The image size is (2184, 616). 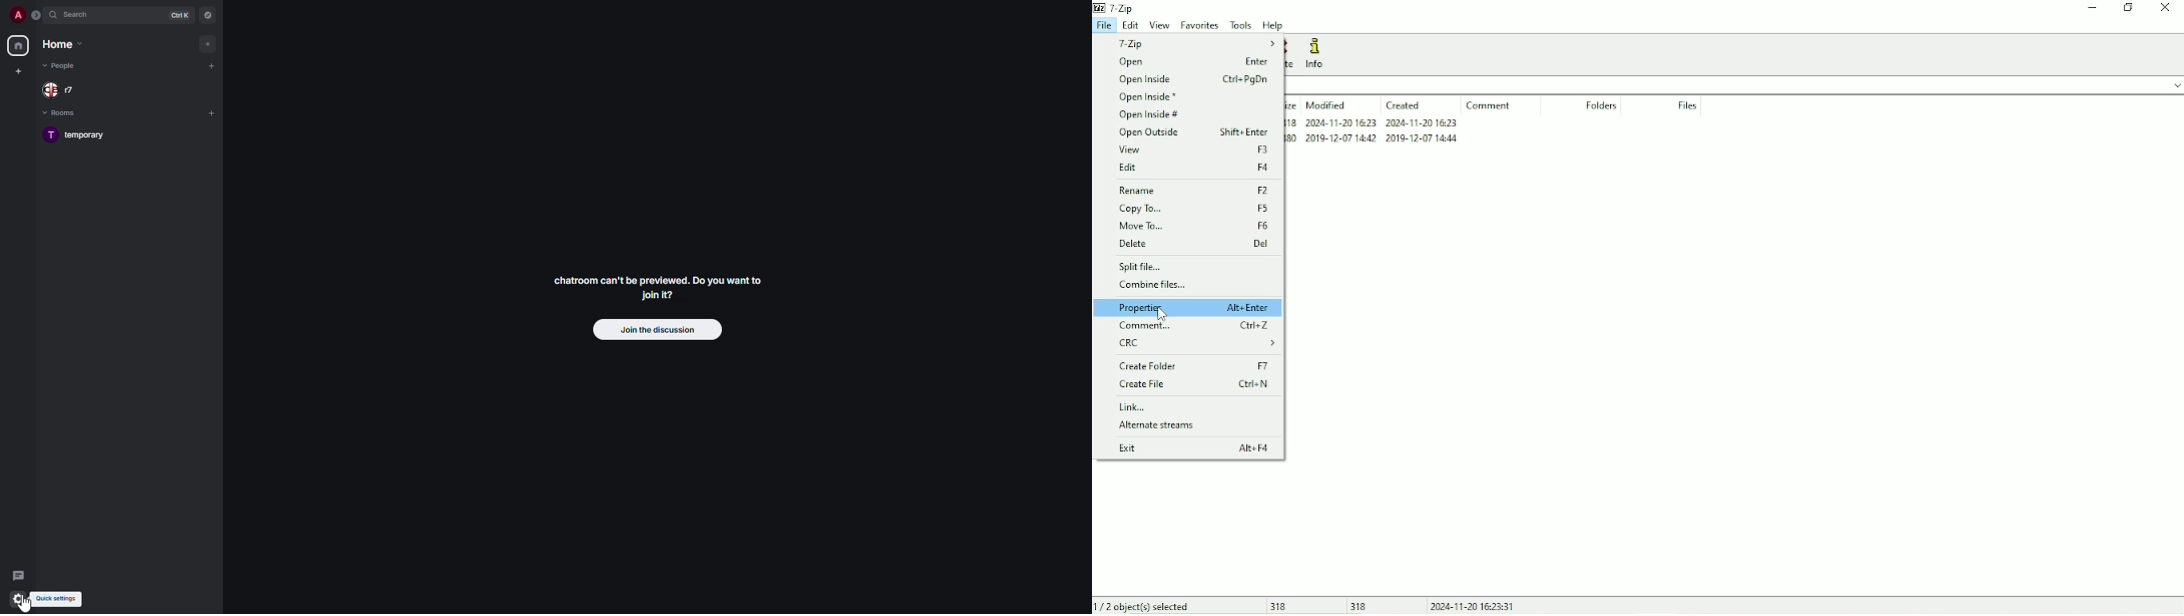 What do you see at coordinates (1193, 366) in the screenshot?
I see `Create Folder` at bounding box center [1193, 366].